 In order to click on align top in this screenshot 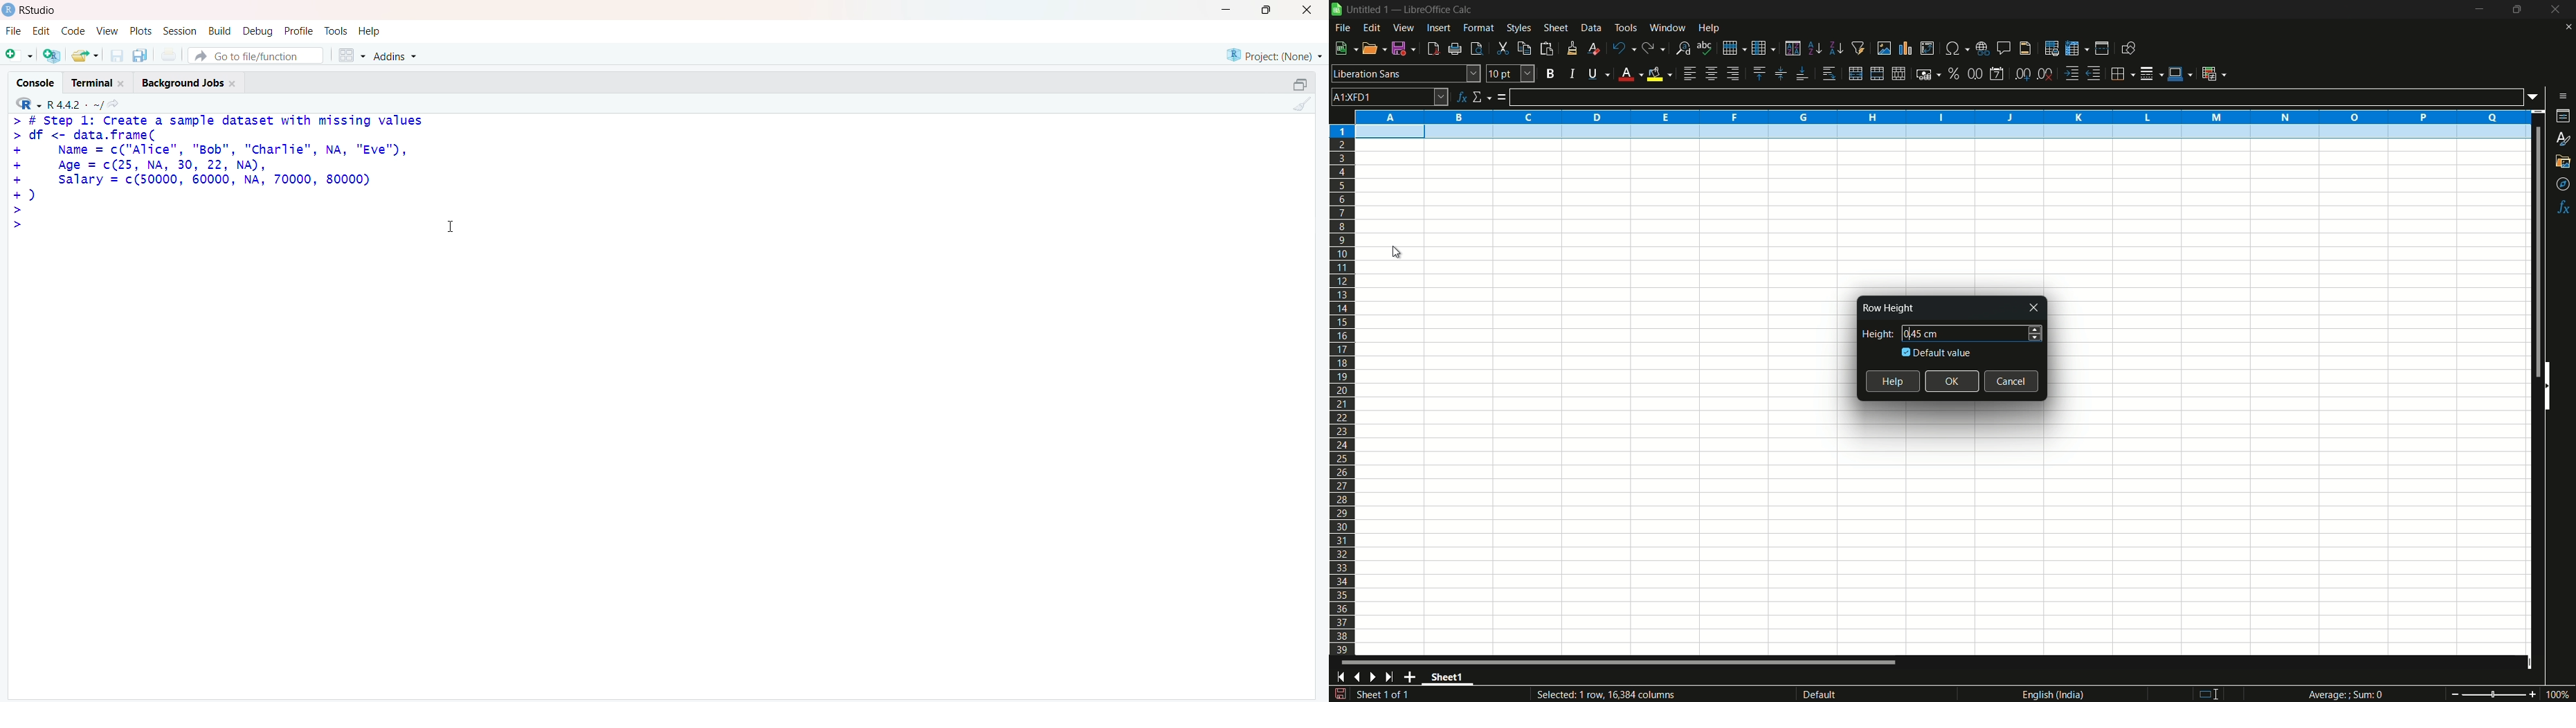, I will do `click(1758, 73)`.